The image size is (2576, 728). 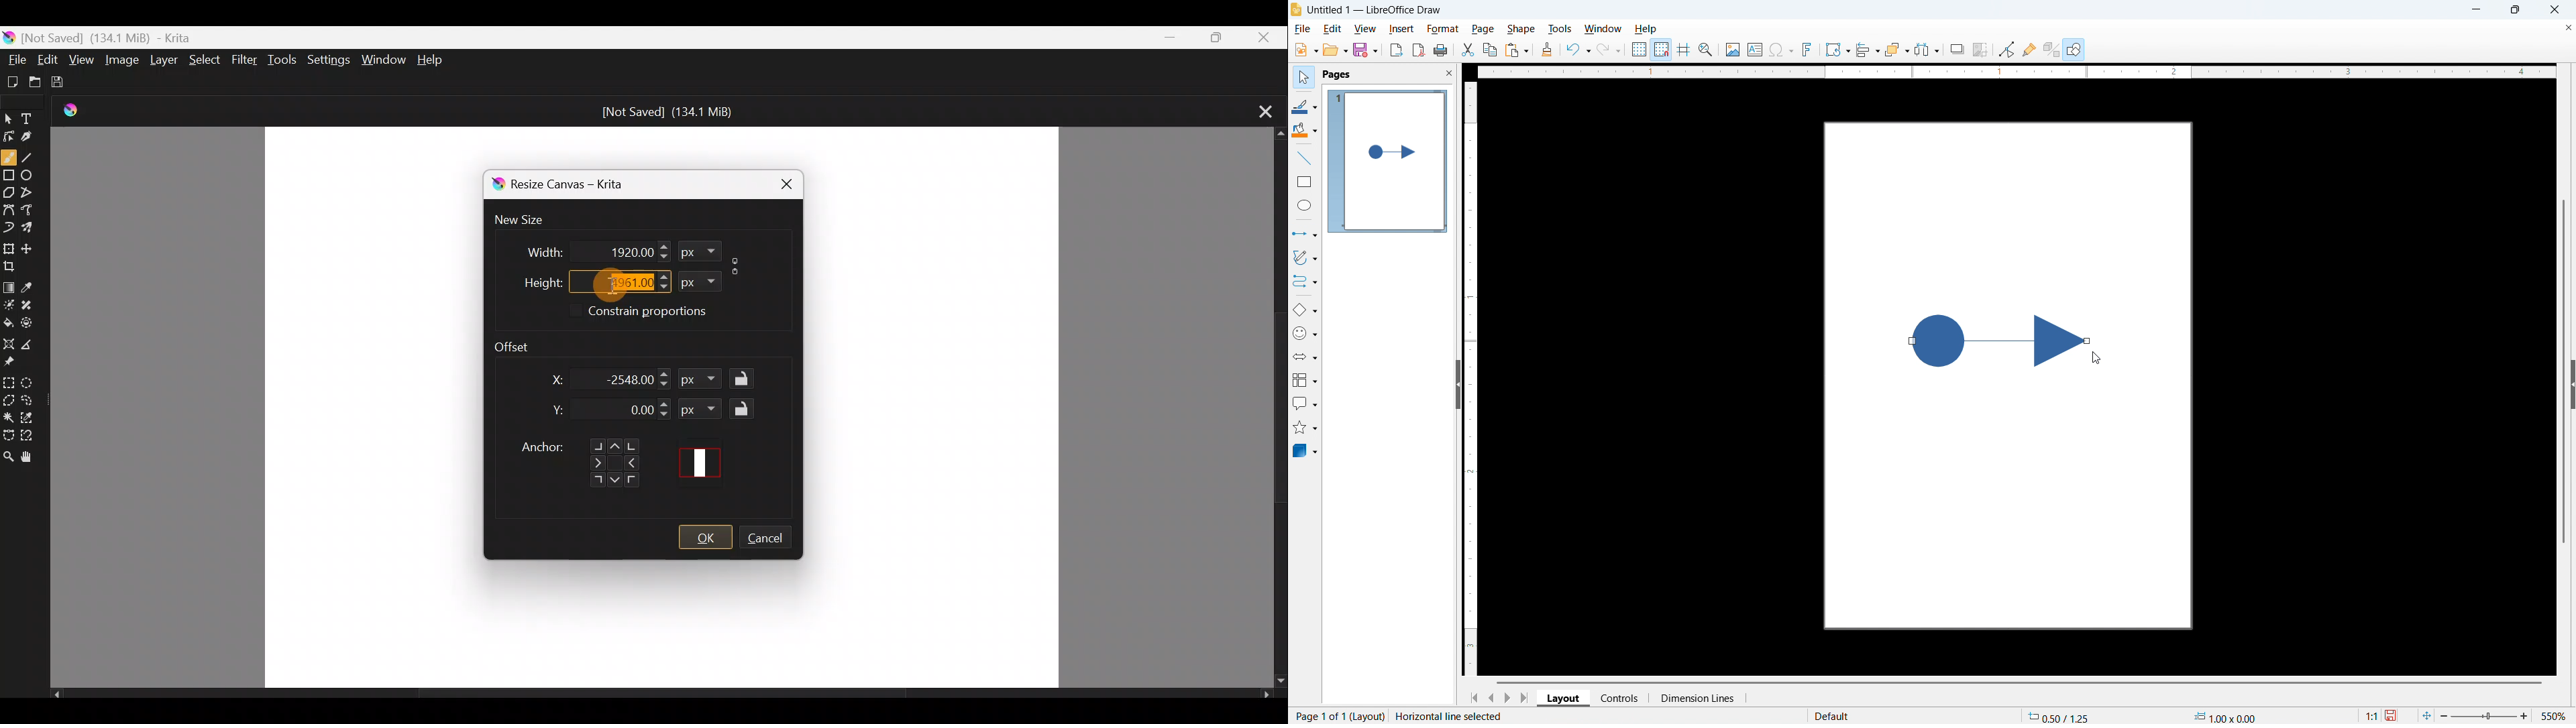 What do you see at coordinates (33, 436) in the screenshot?
I see `Magnetic curve selection tool` at bounding box center [33, 436].